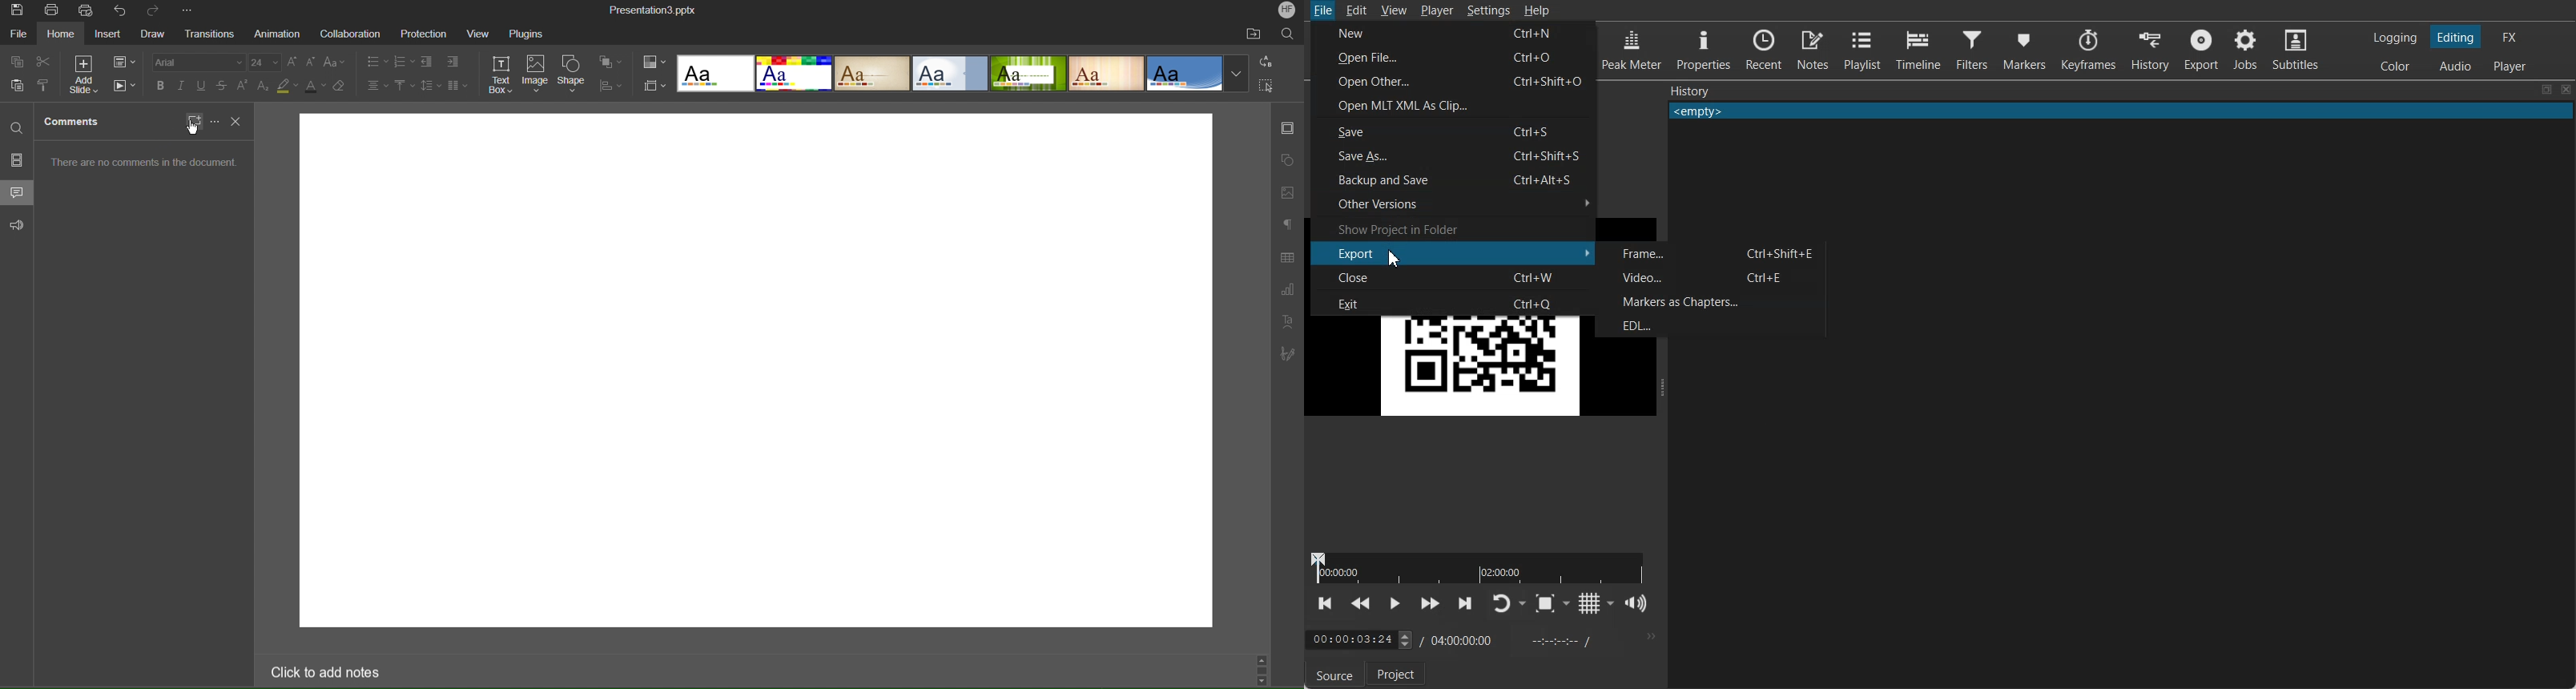  What do you see at coordinates (1463, 639) in the screenshot?
I see `Time` at bounding box center [1463, 639].